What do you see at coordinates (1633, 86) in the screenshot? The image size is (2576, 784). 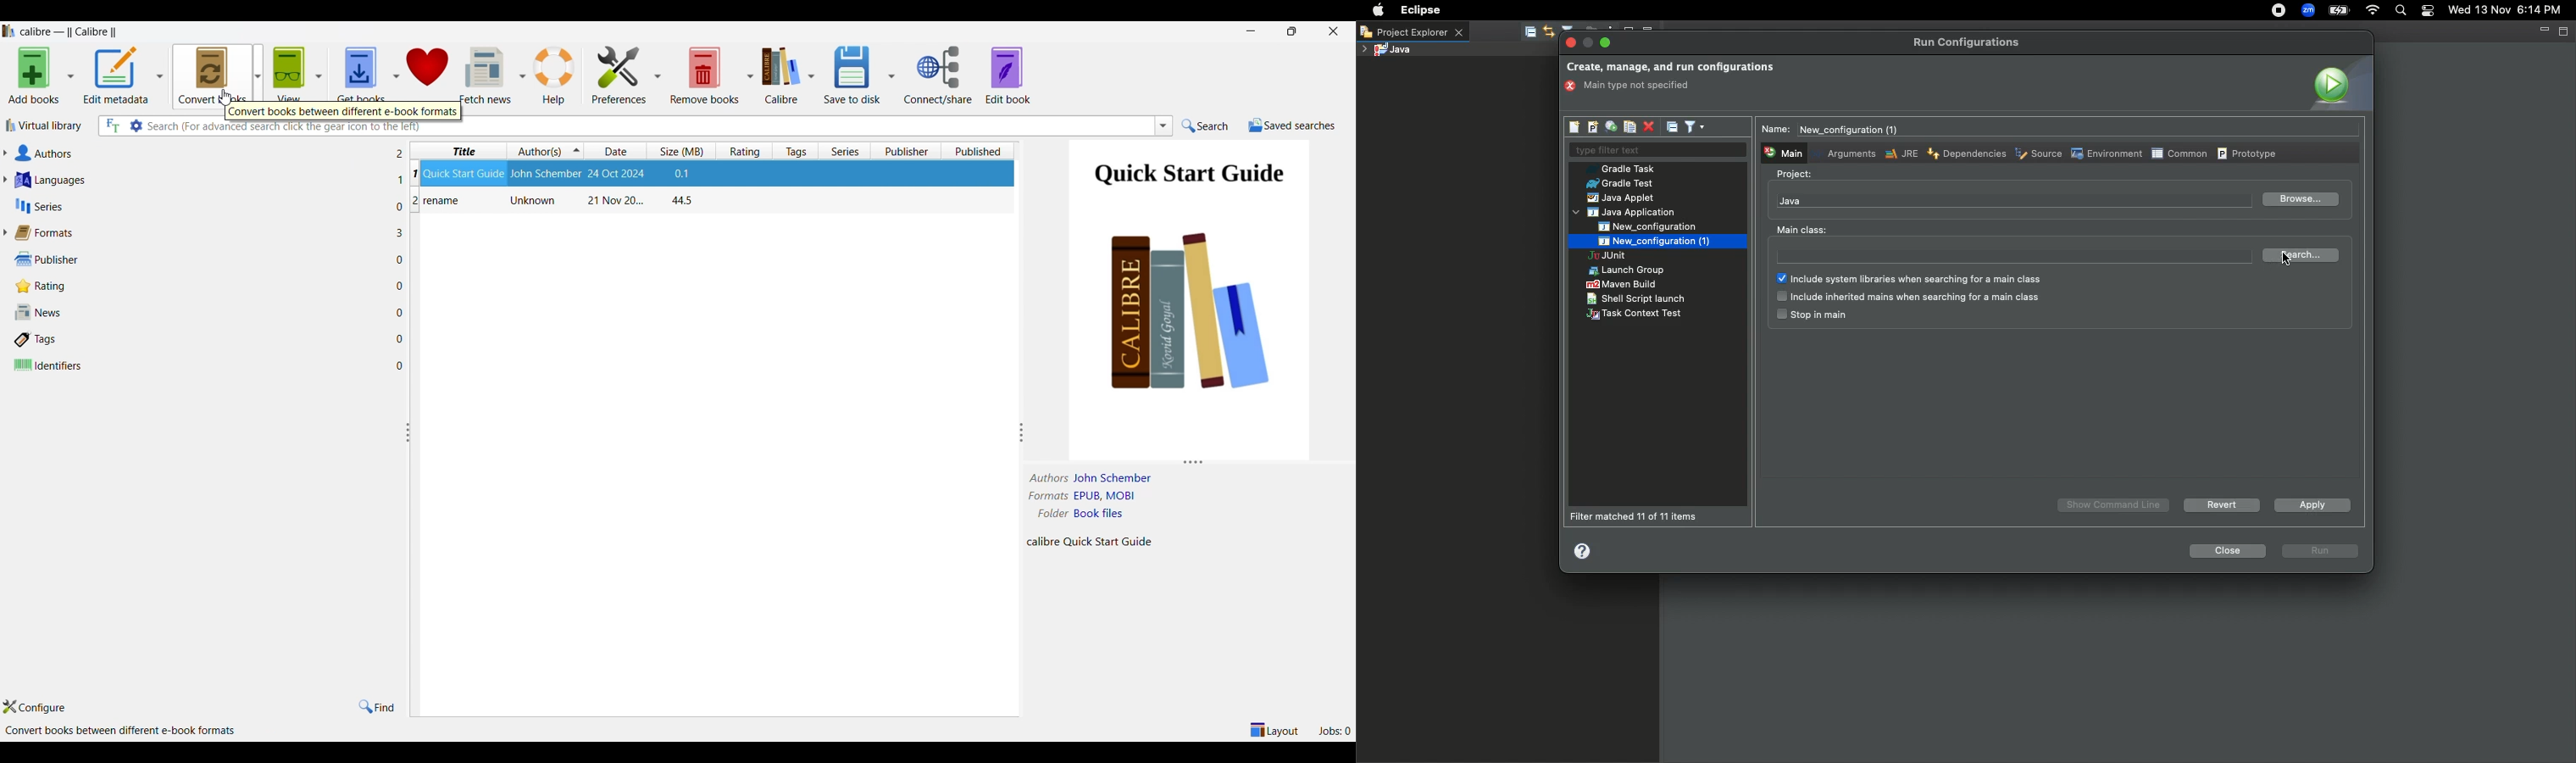 I see `main type not specified` at bounding box center [1633, 86].